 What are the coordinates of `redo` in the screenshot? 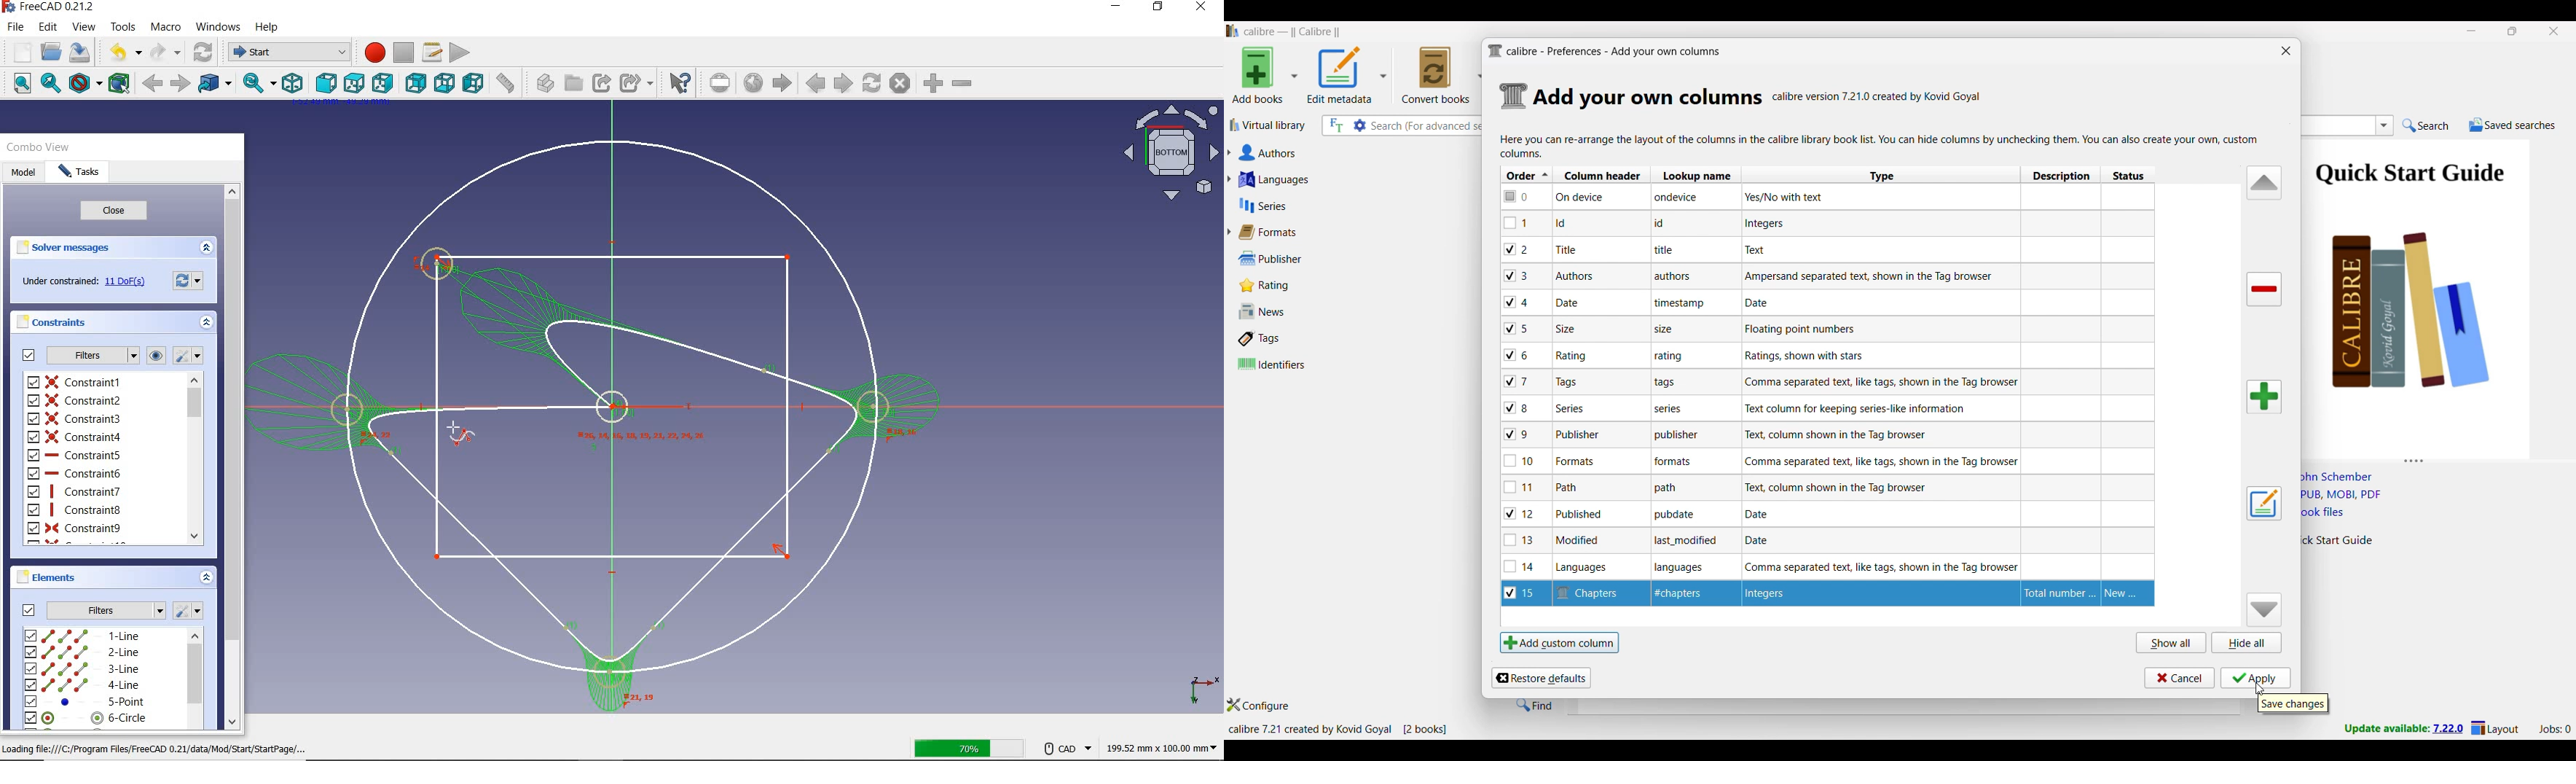 It's located at (162, 52).